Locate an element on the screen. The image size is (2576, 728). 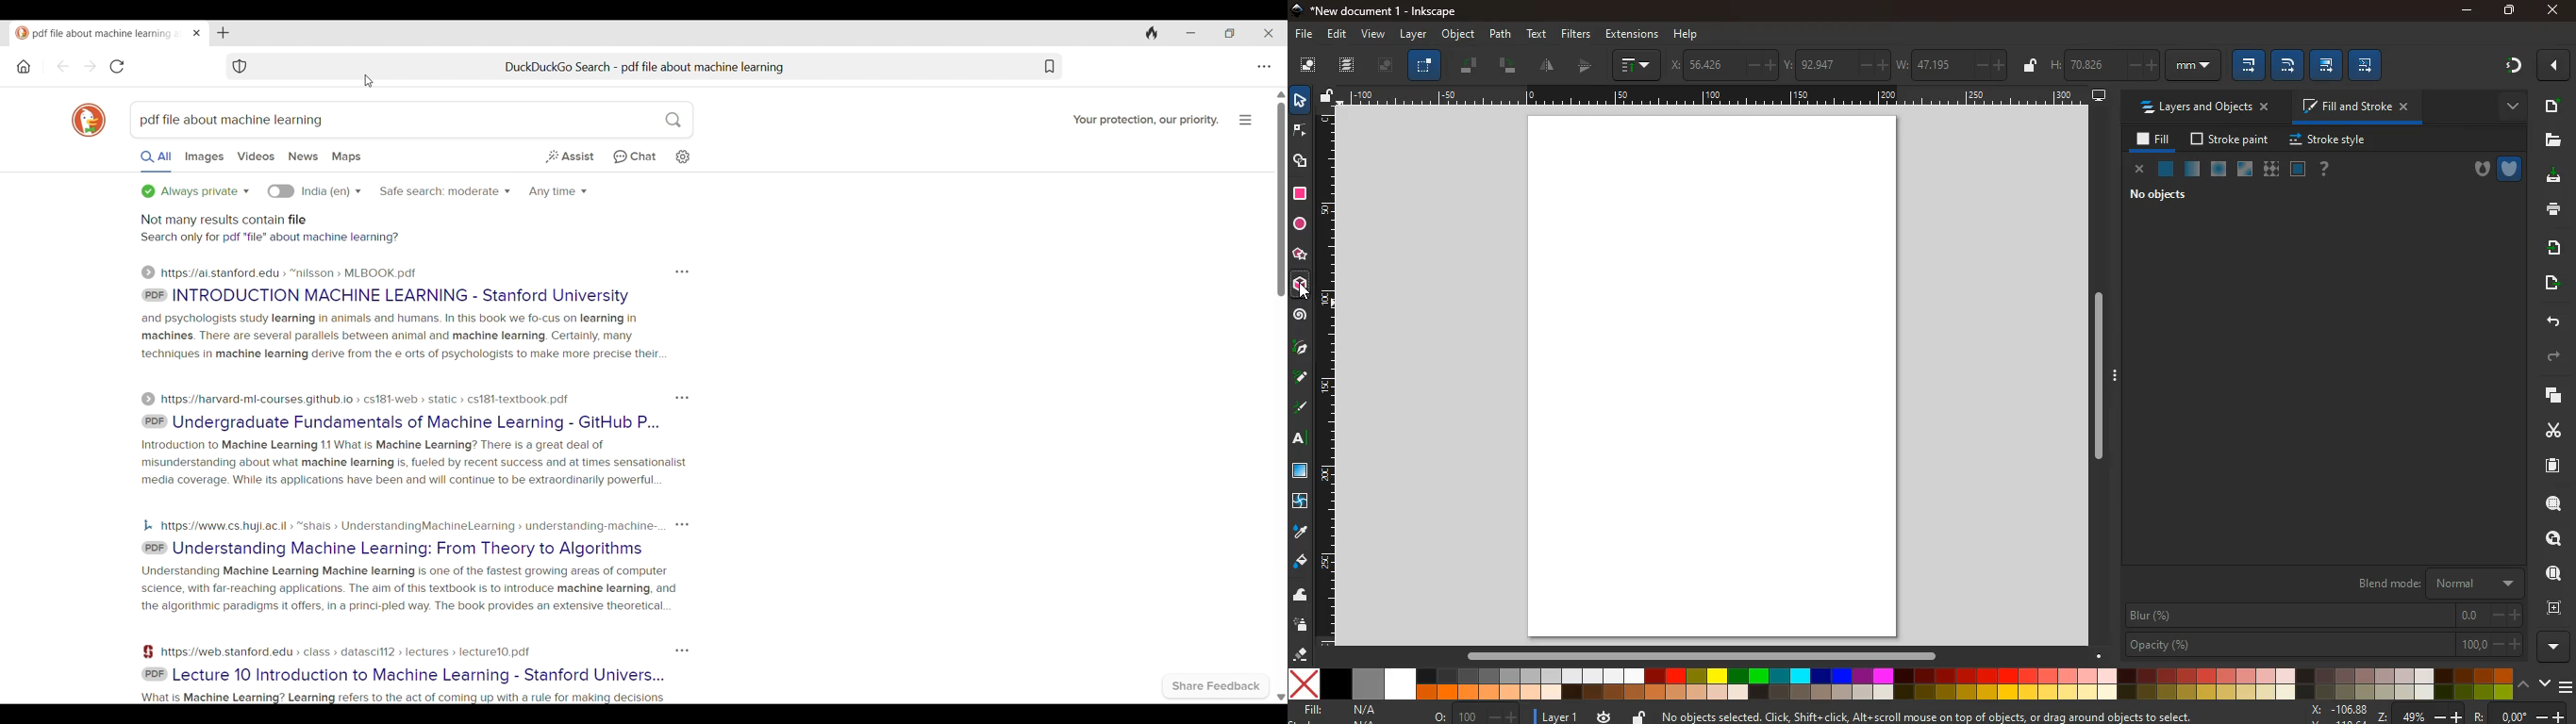
extensions is located at coordinates (1631, 34).